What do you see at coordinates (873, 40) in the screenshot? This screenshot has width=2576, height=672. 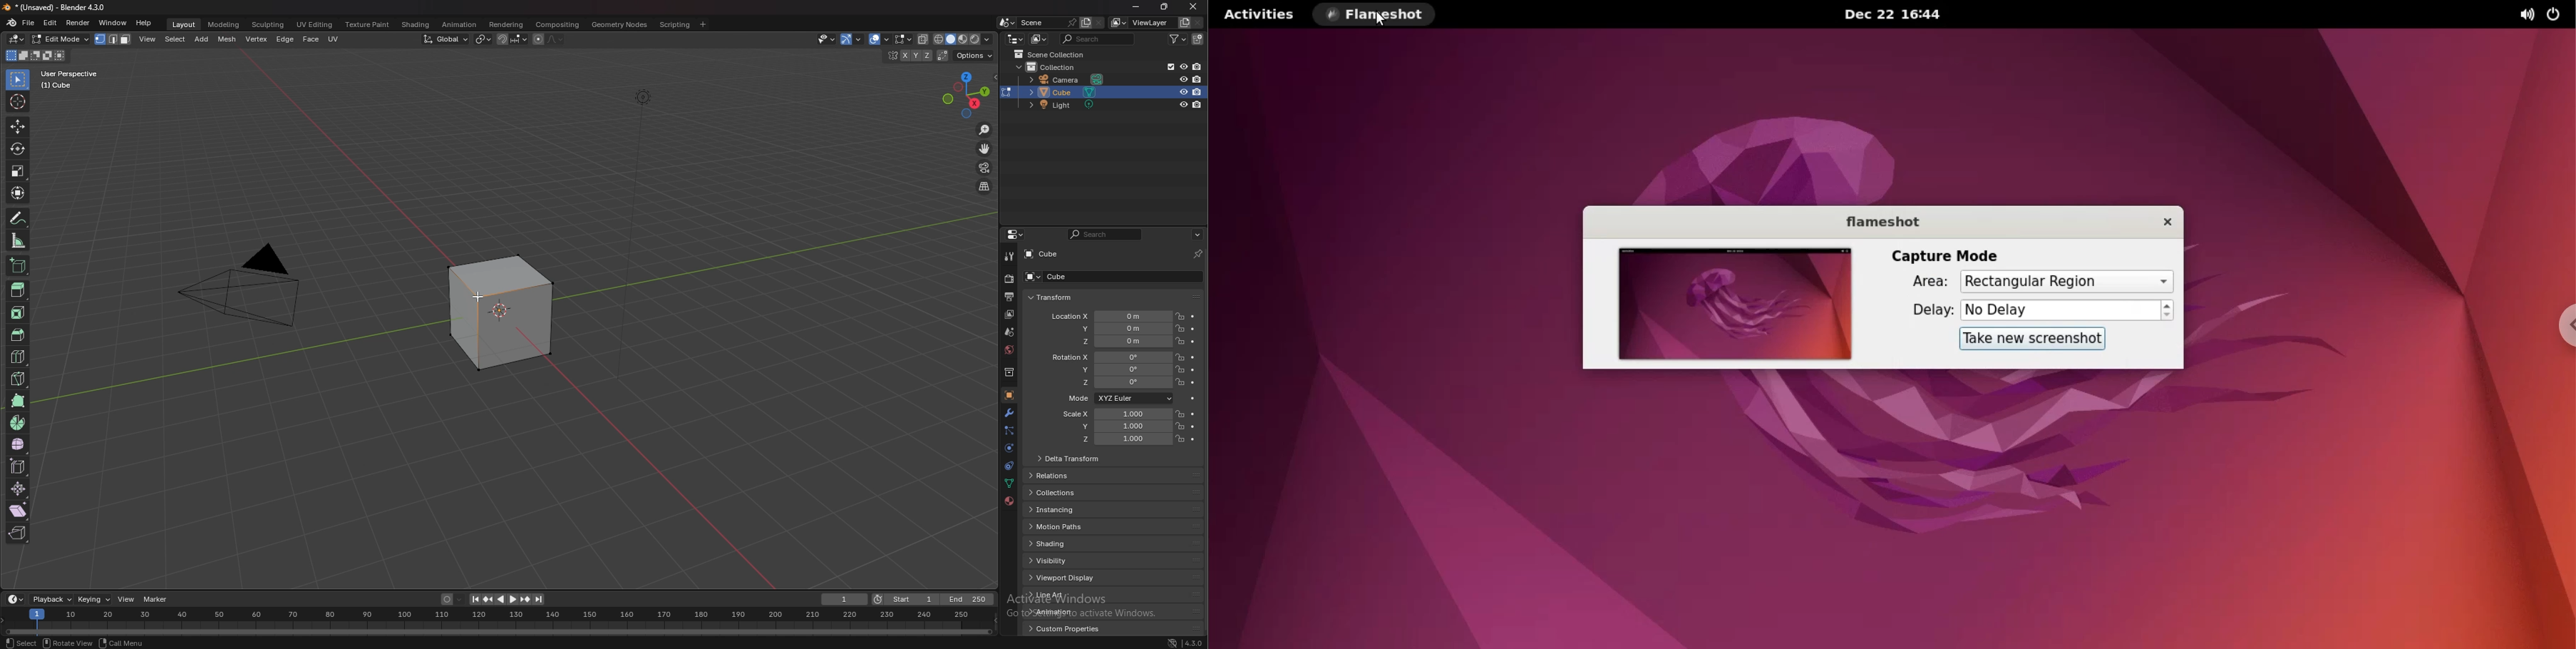 I see `show gizmo` at bounding box center [873, 40].